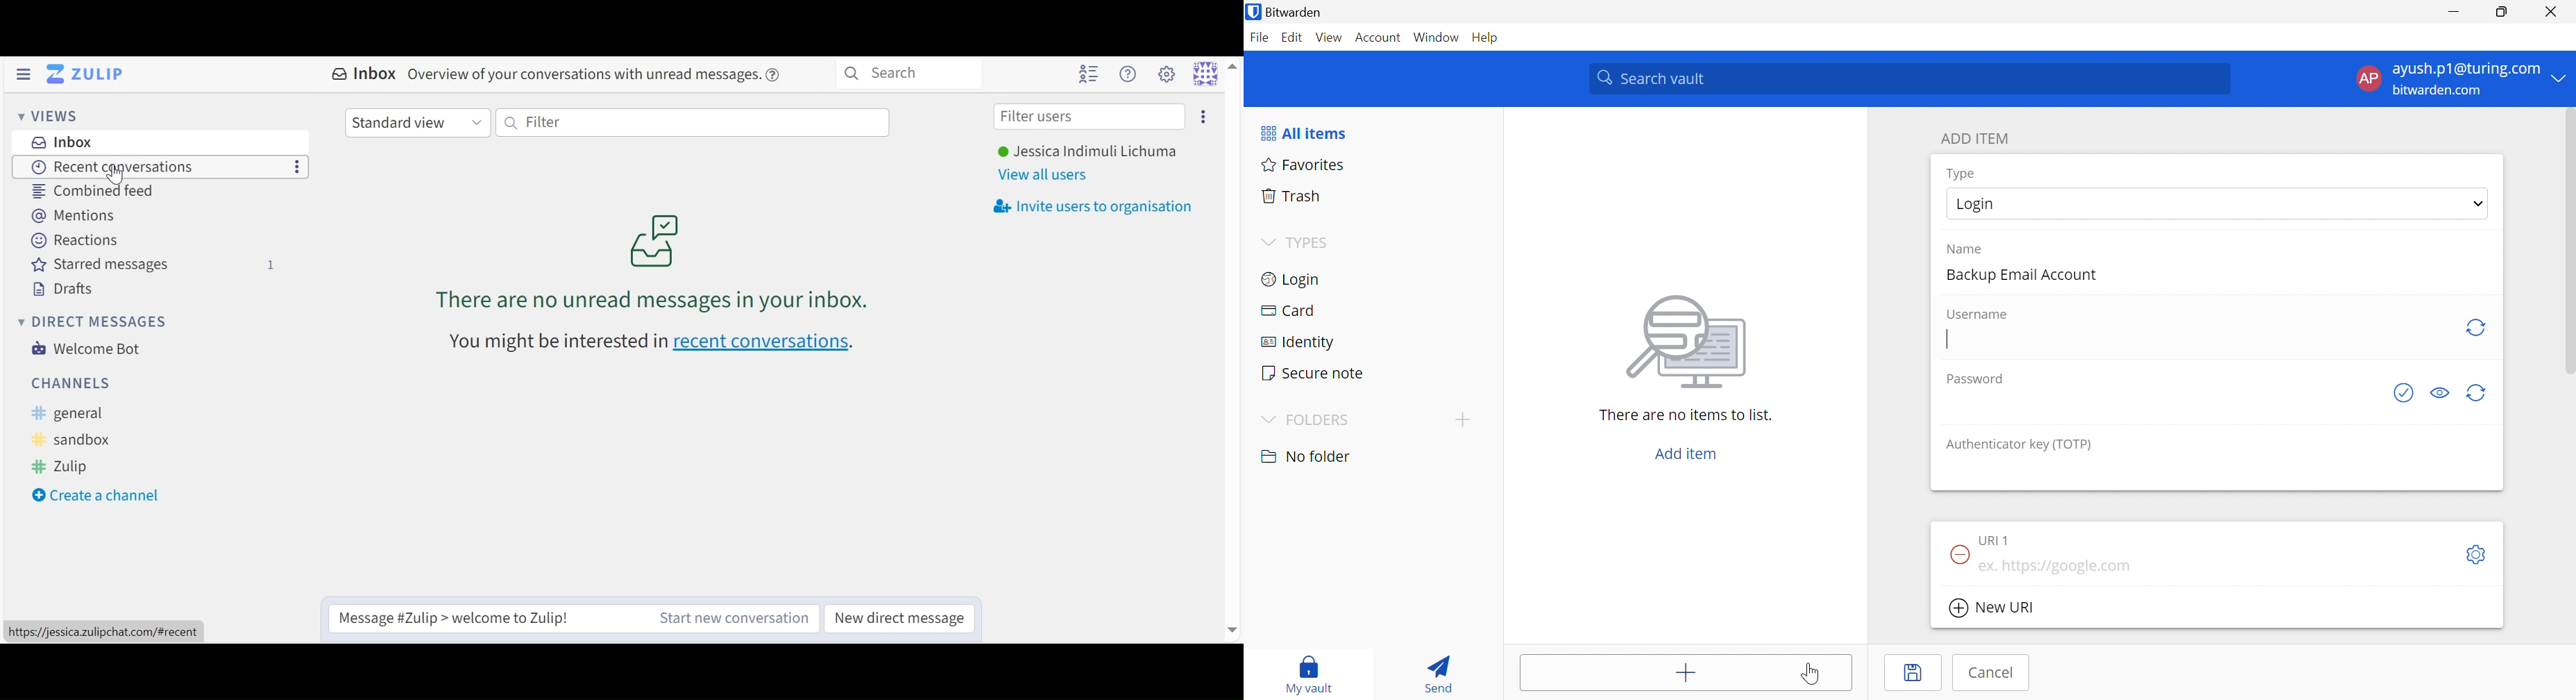  I want to click on Trash, so click(1292, 194).